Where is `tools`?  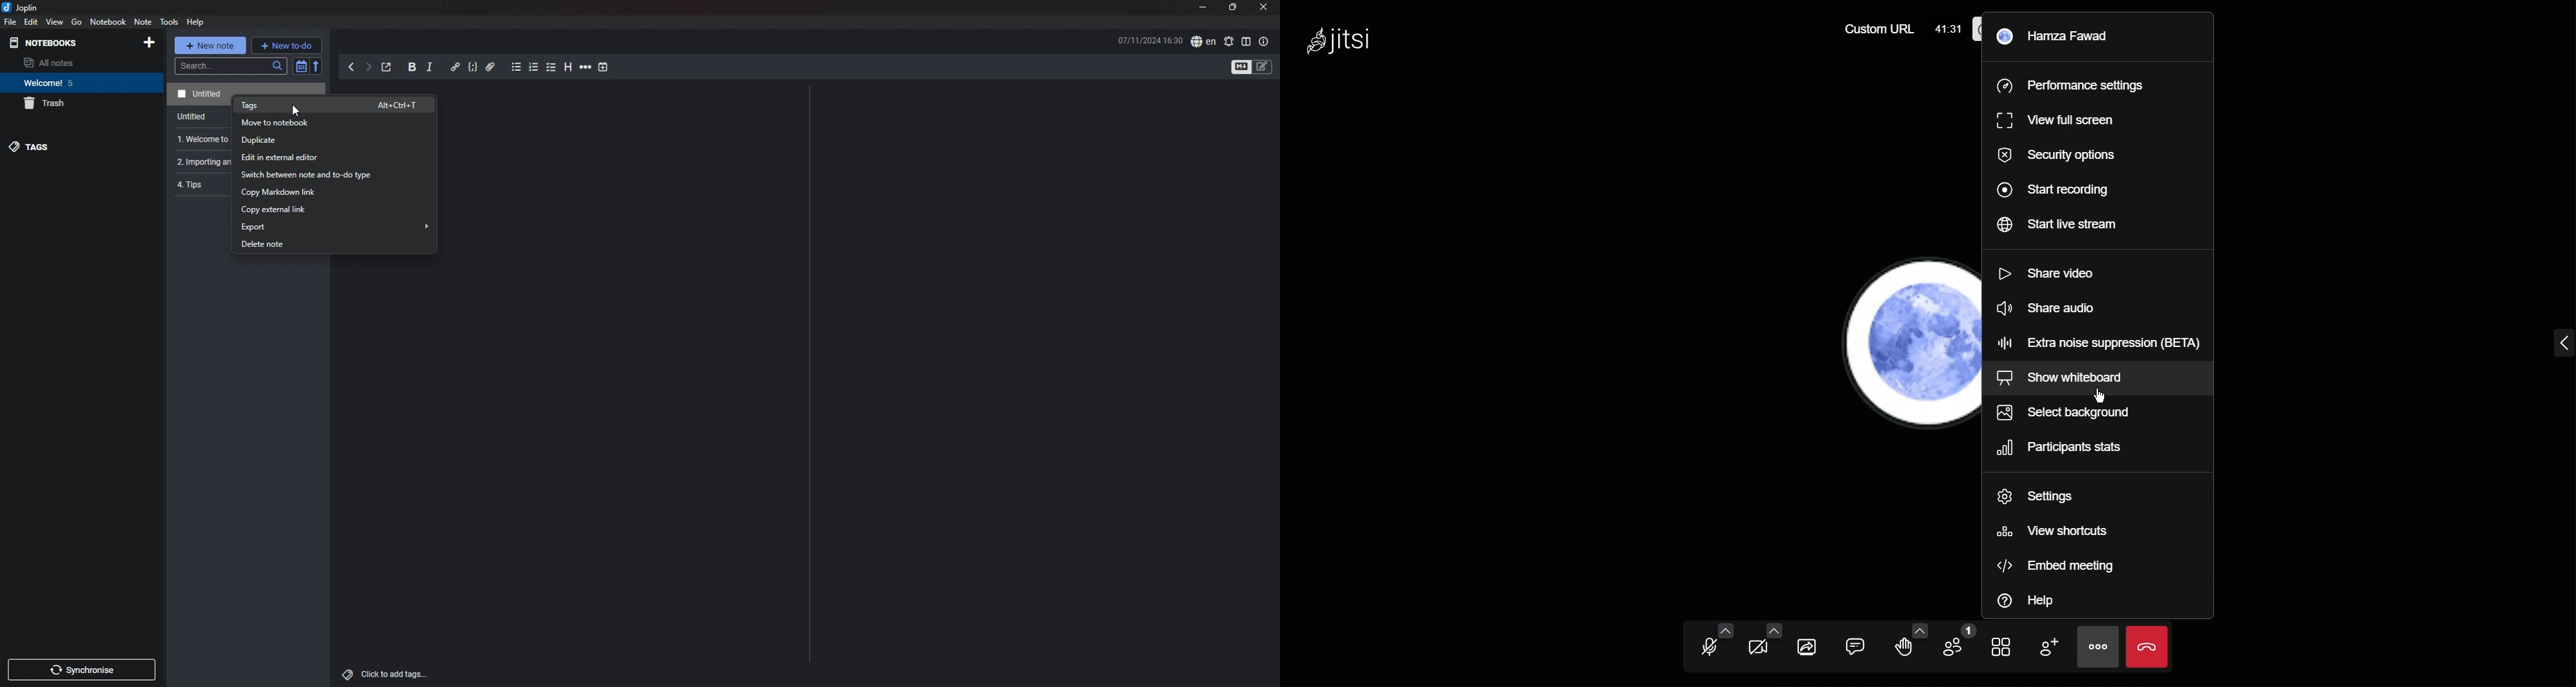 tools is located at coordinates (168, 22).